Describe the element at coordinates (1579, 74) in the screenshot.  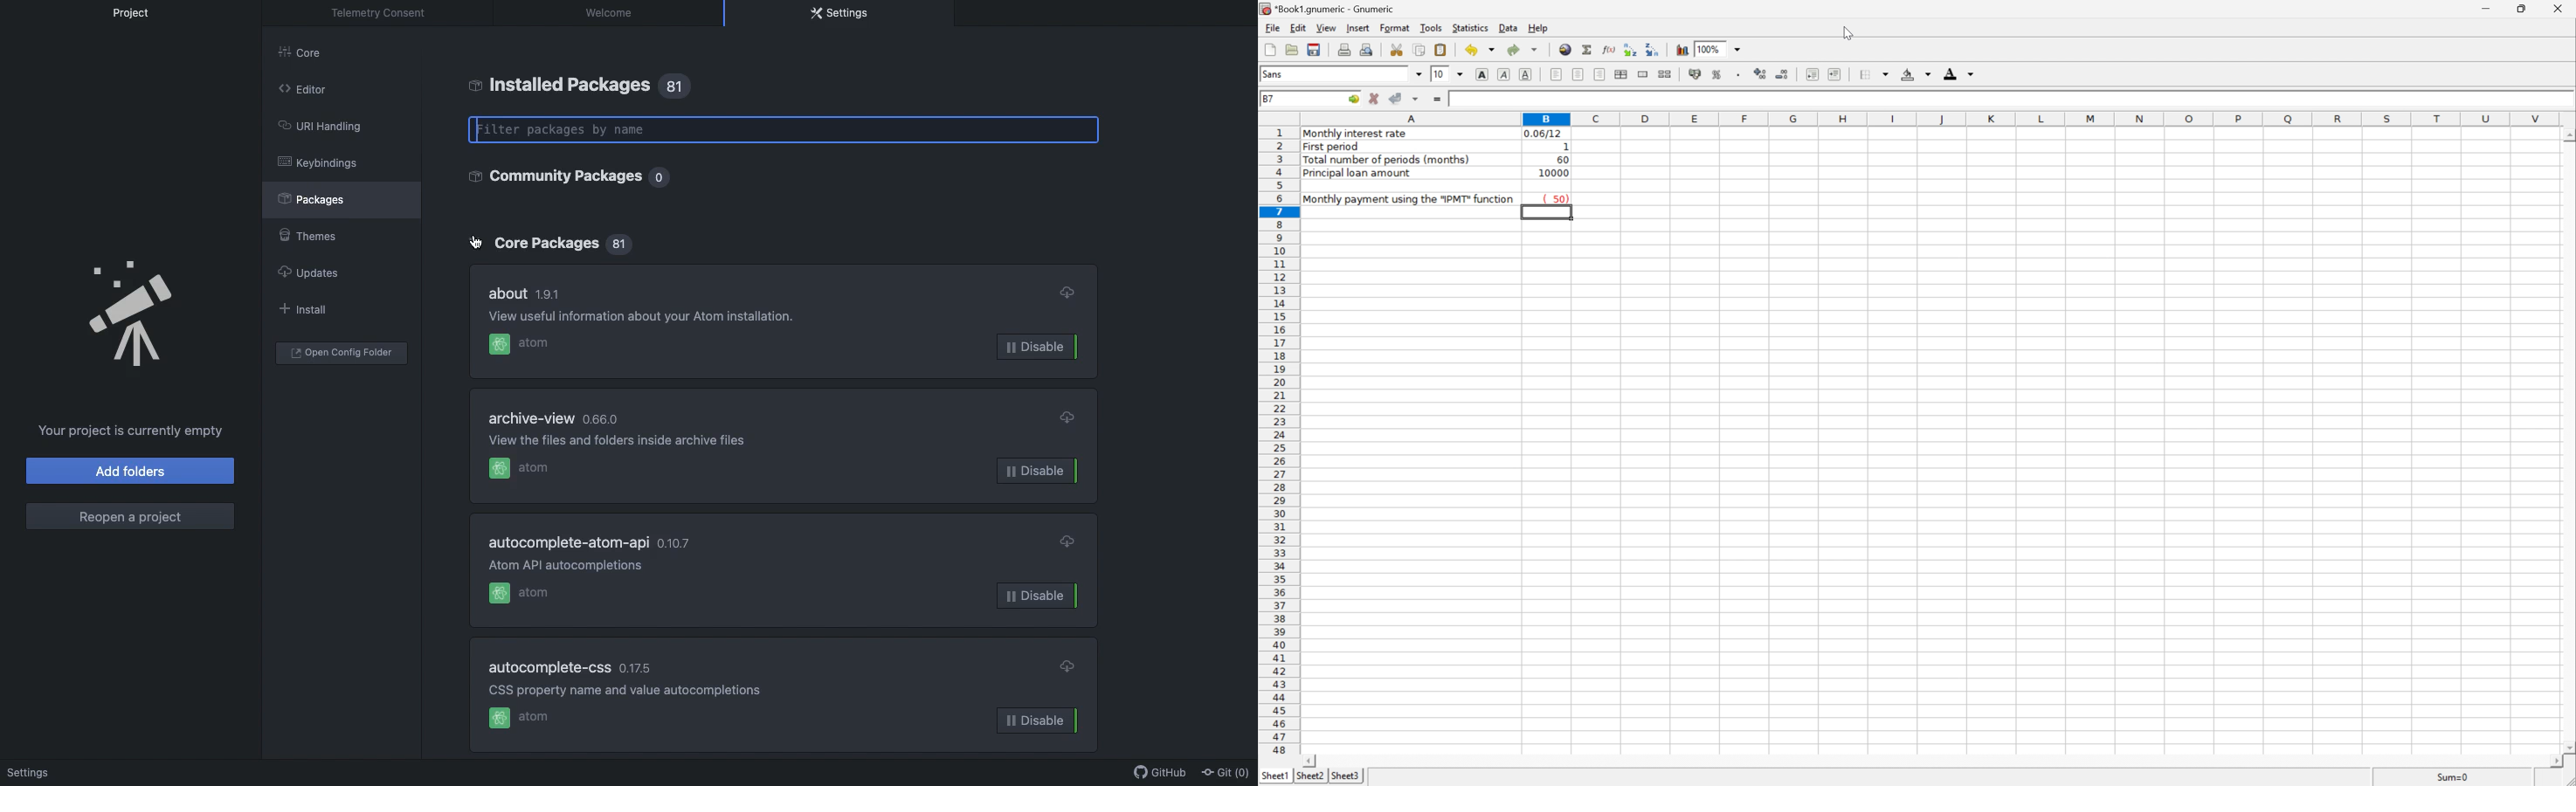
I see `Center horizontally` at that location.